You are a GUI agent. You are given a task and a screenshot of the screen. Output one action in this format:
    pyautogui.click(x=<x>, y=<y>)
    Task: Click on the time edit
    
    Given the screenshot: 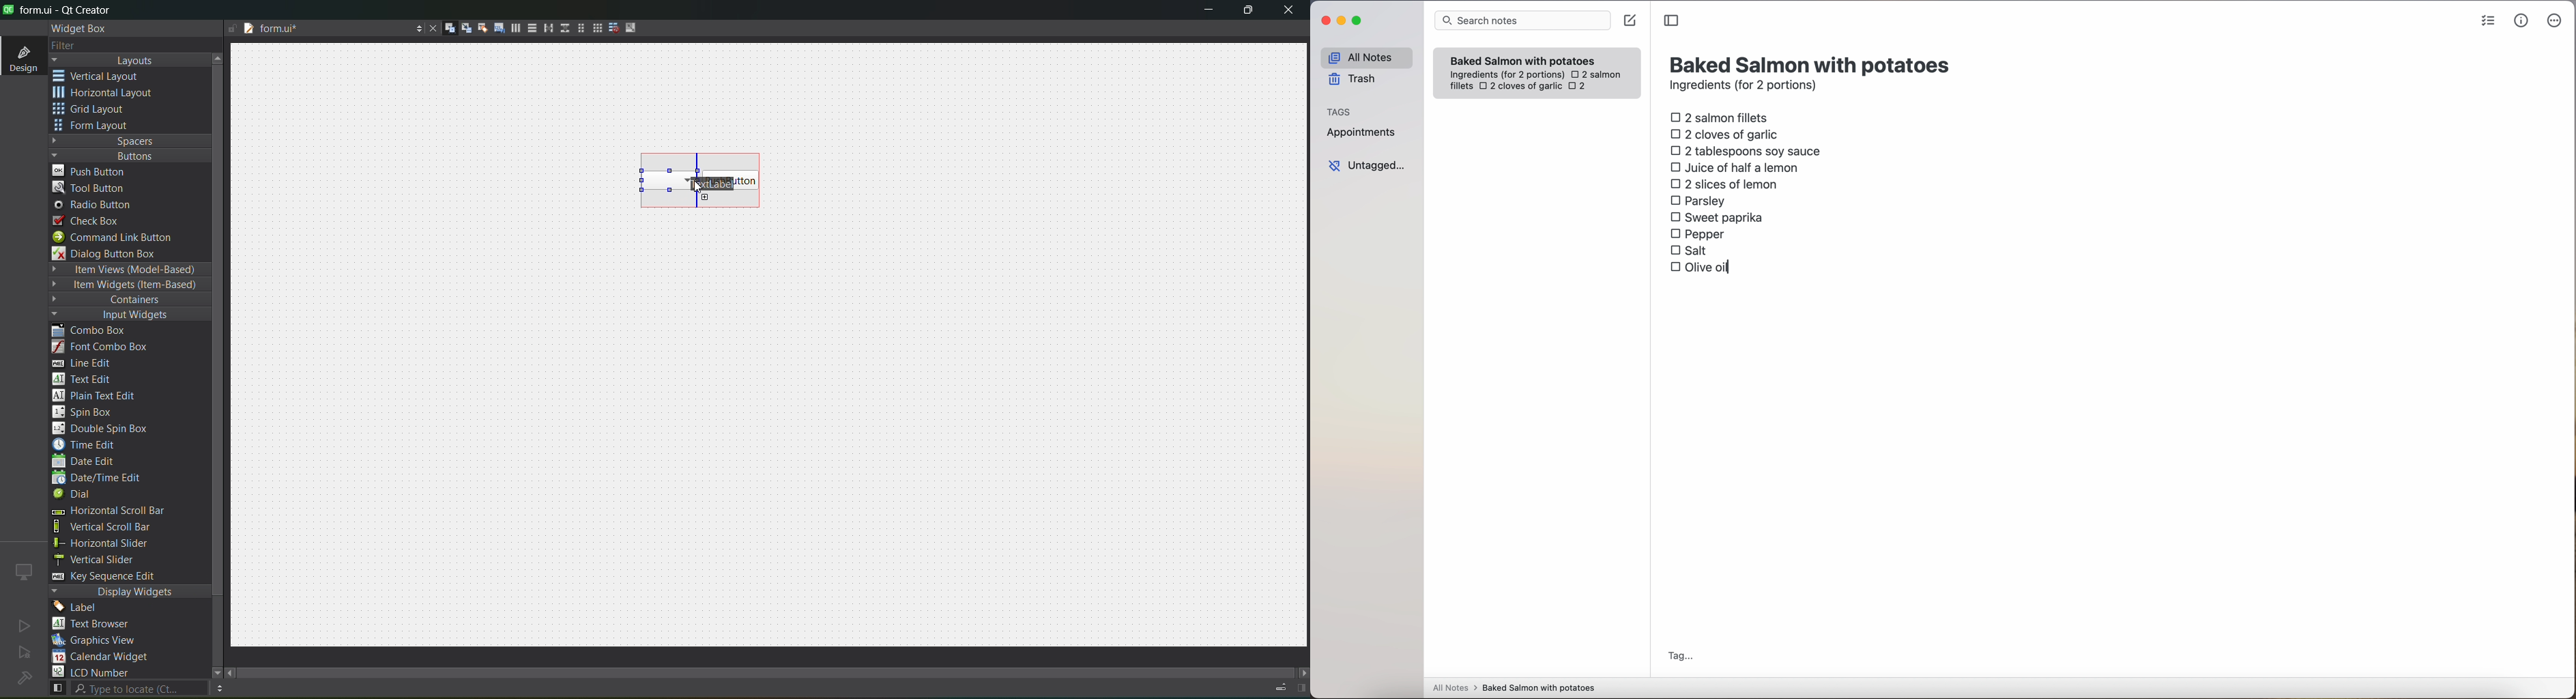 What is the action you would take?
    pyautogui.click(x=89, y=444)
    